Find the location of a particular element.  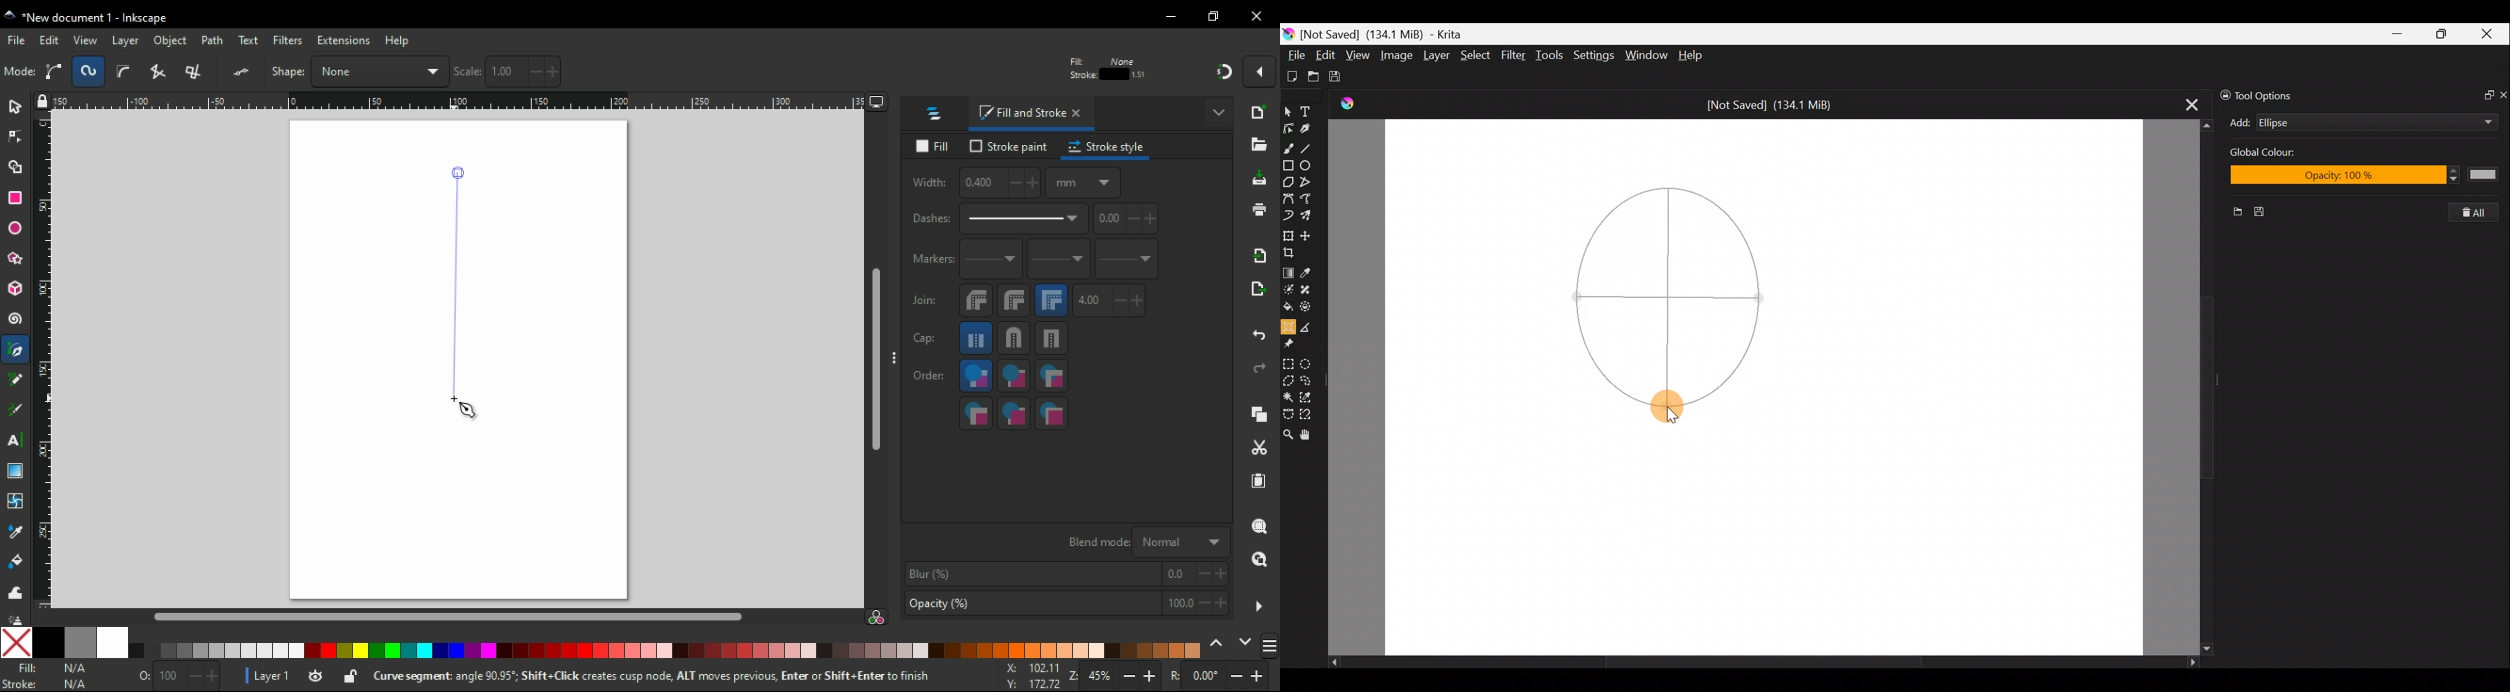

toggle selection box to select all touched objects  is located at coordinates (124, 72).